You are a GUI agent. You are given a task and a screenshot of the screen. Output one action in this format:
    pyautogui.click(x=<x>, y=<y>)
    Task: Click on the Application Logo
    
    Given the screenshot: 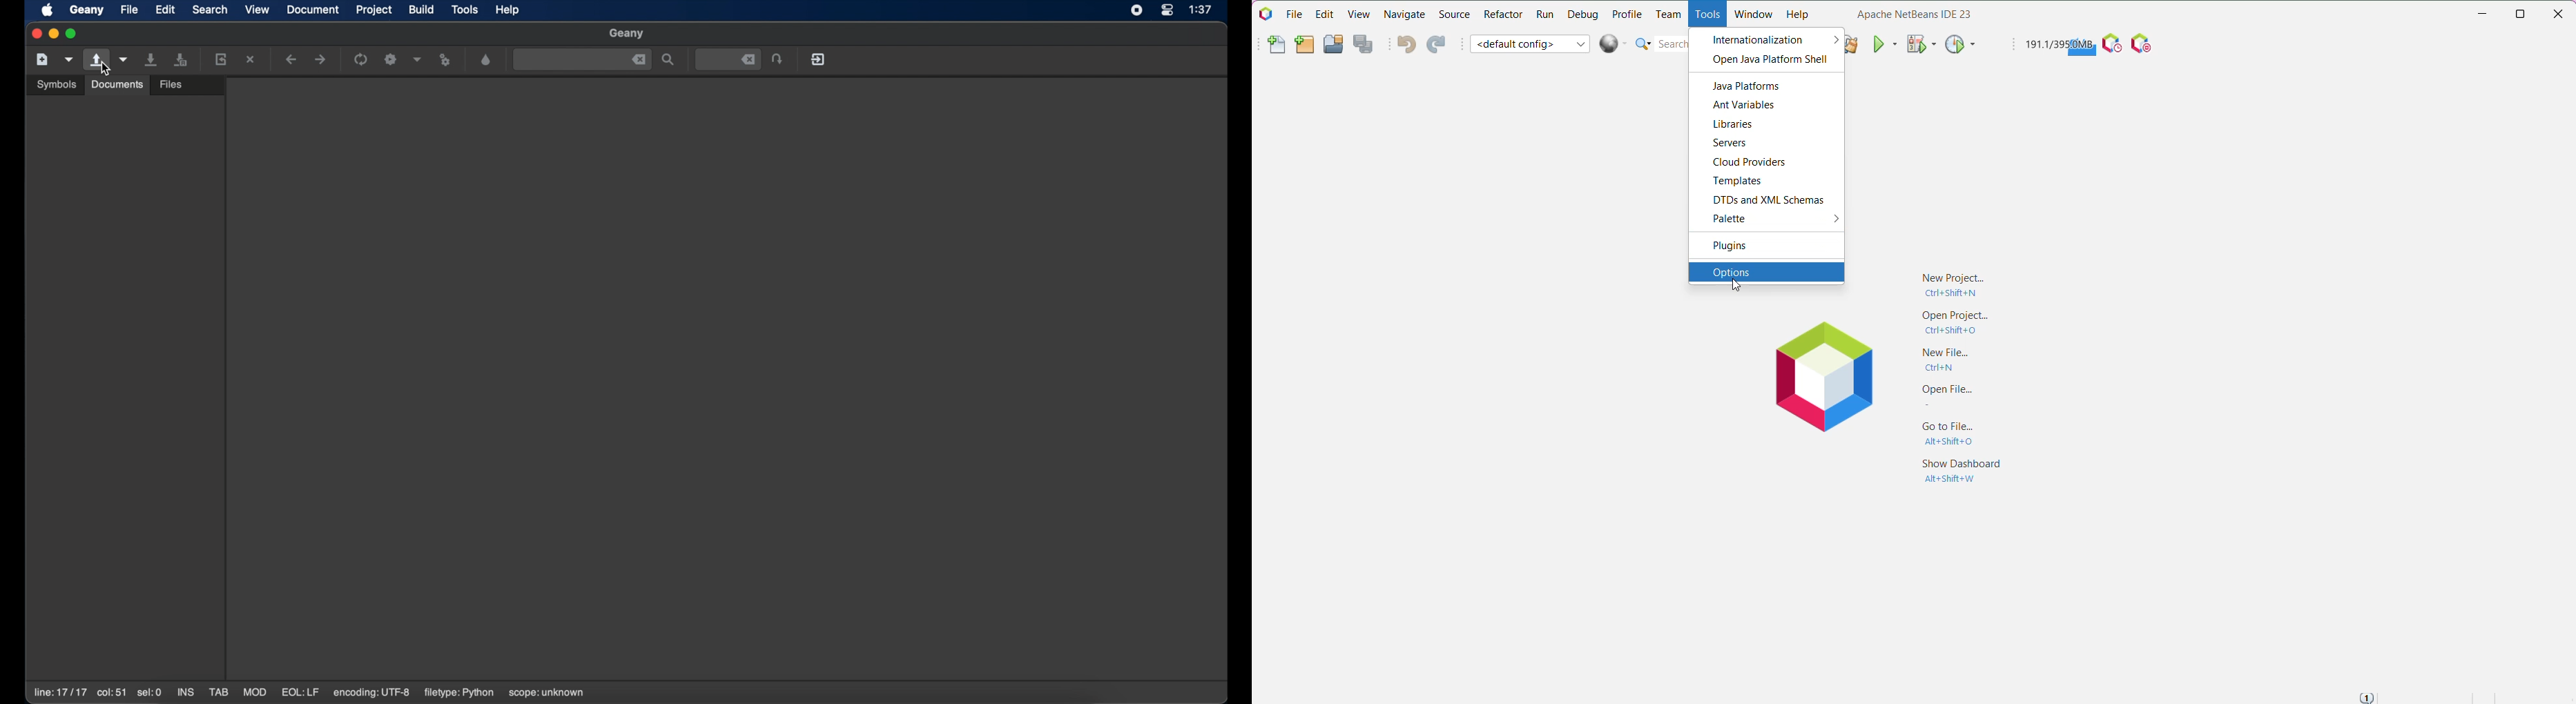 What is the action you would take?
    pyautogui.click(x=1821, y=379)
    